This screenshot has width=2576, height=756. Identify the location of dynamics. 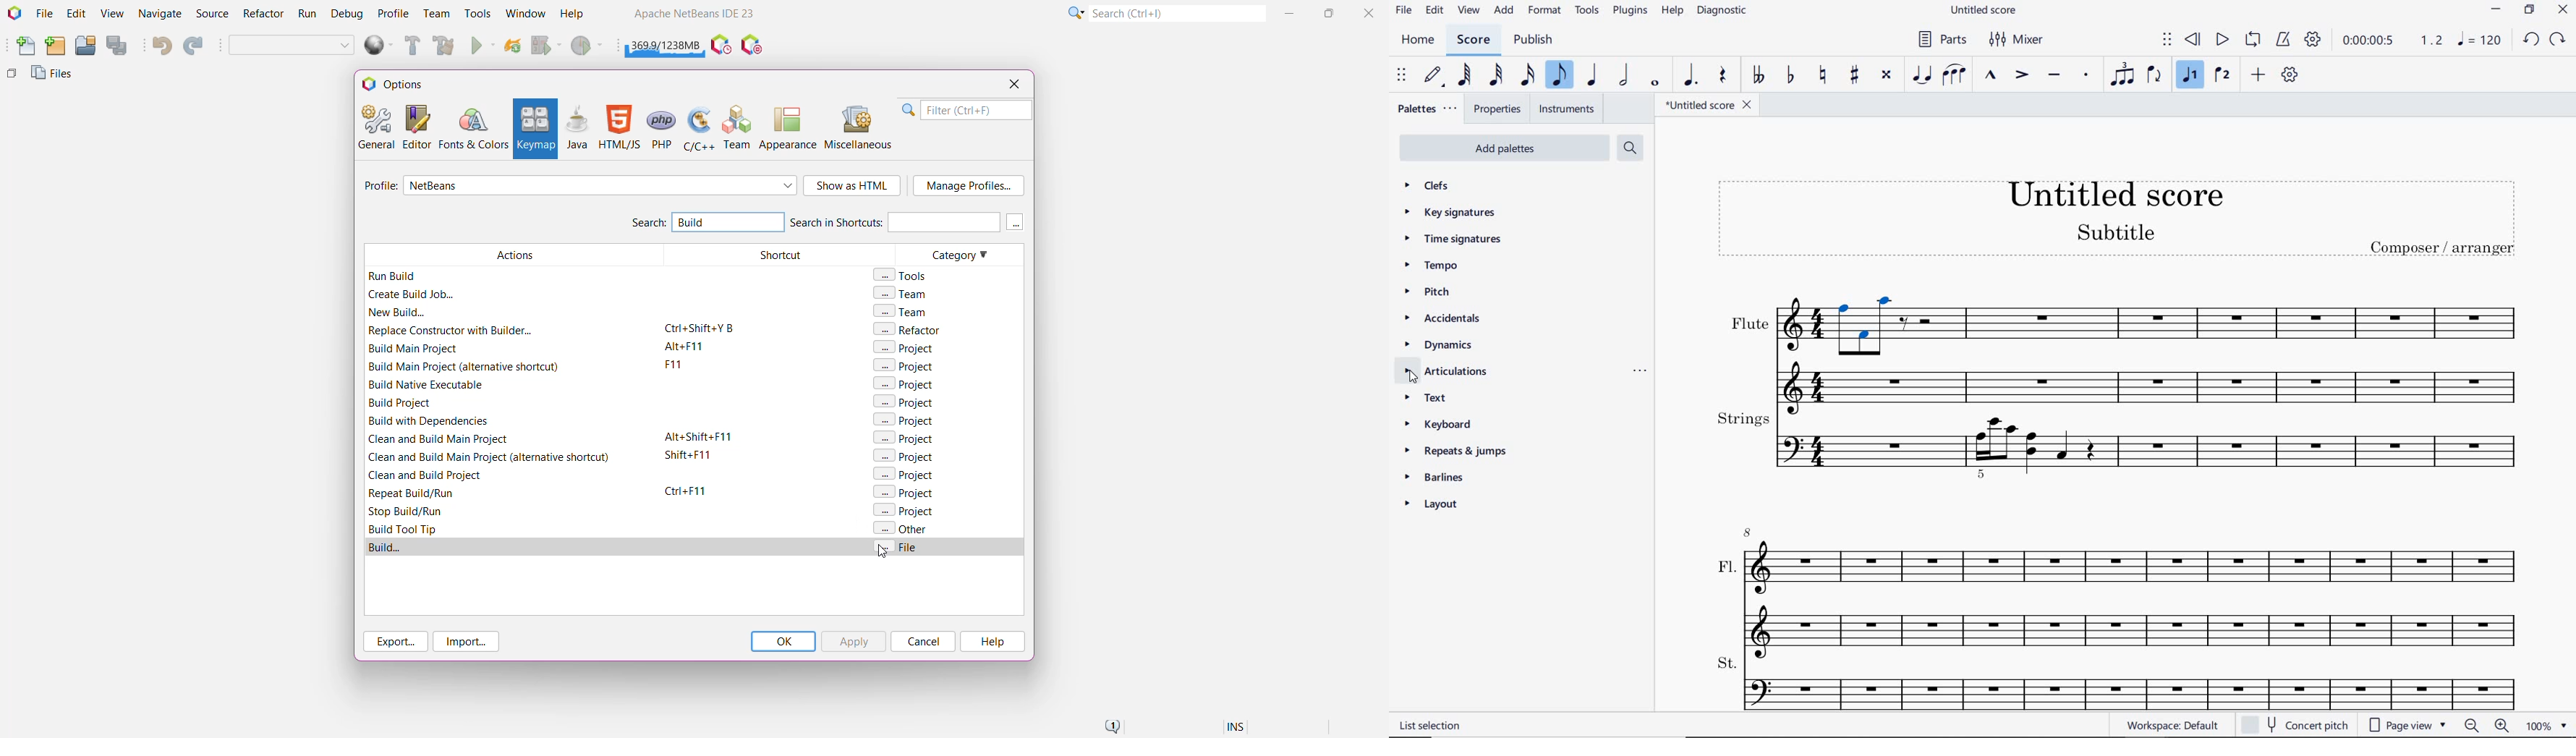
(1438, 346).